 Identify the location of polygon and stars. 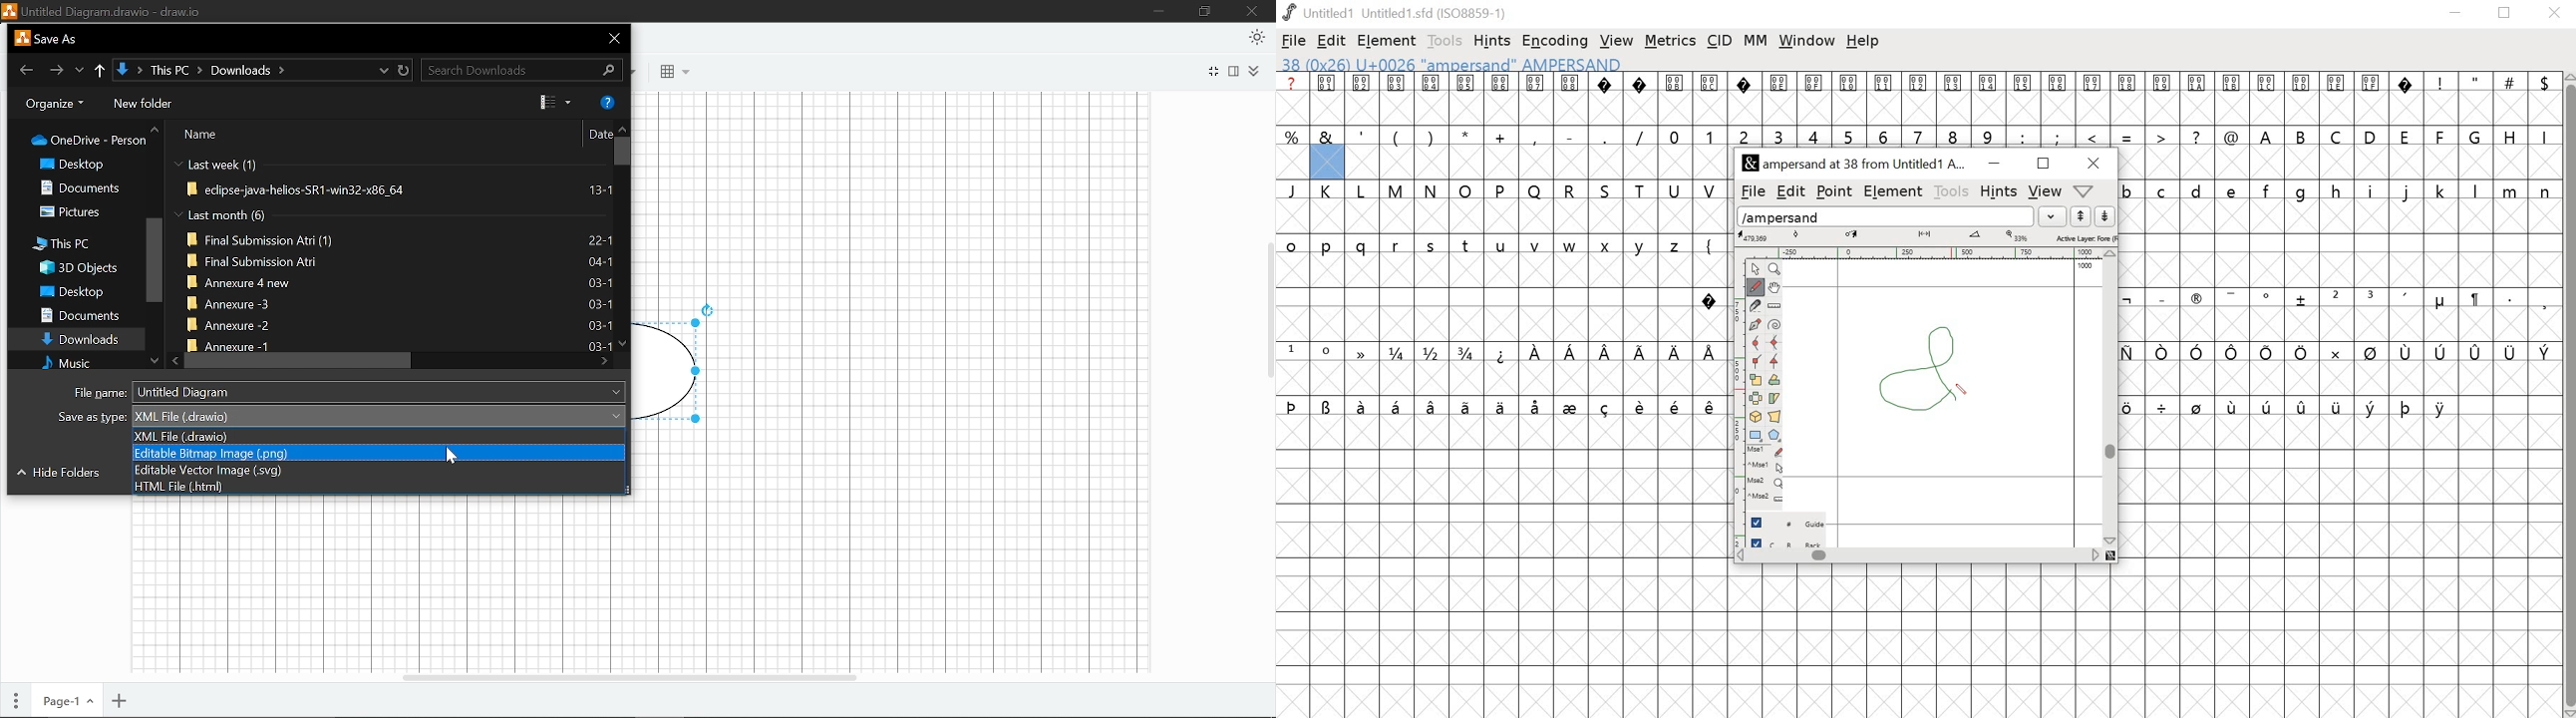
(1776, 435).